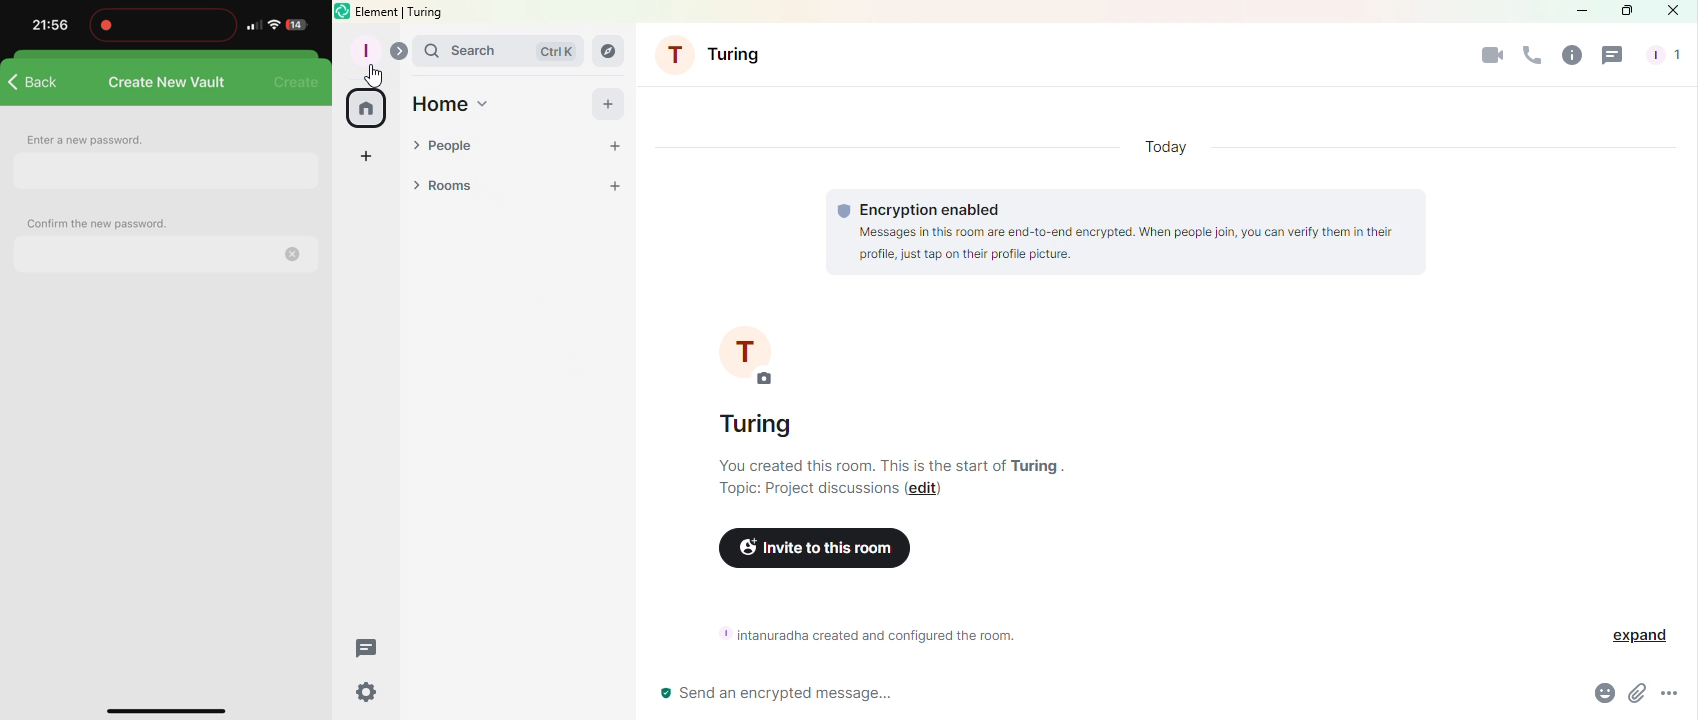 The image size is (1708, 728). Describe the element at coordinates (1672, 695) in the screenshot. I see `More options` at that location.